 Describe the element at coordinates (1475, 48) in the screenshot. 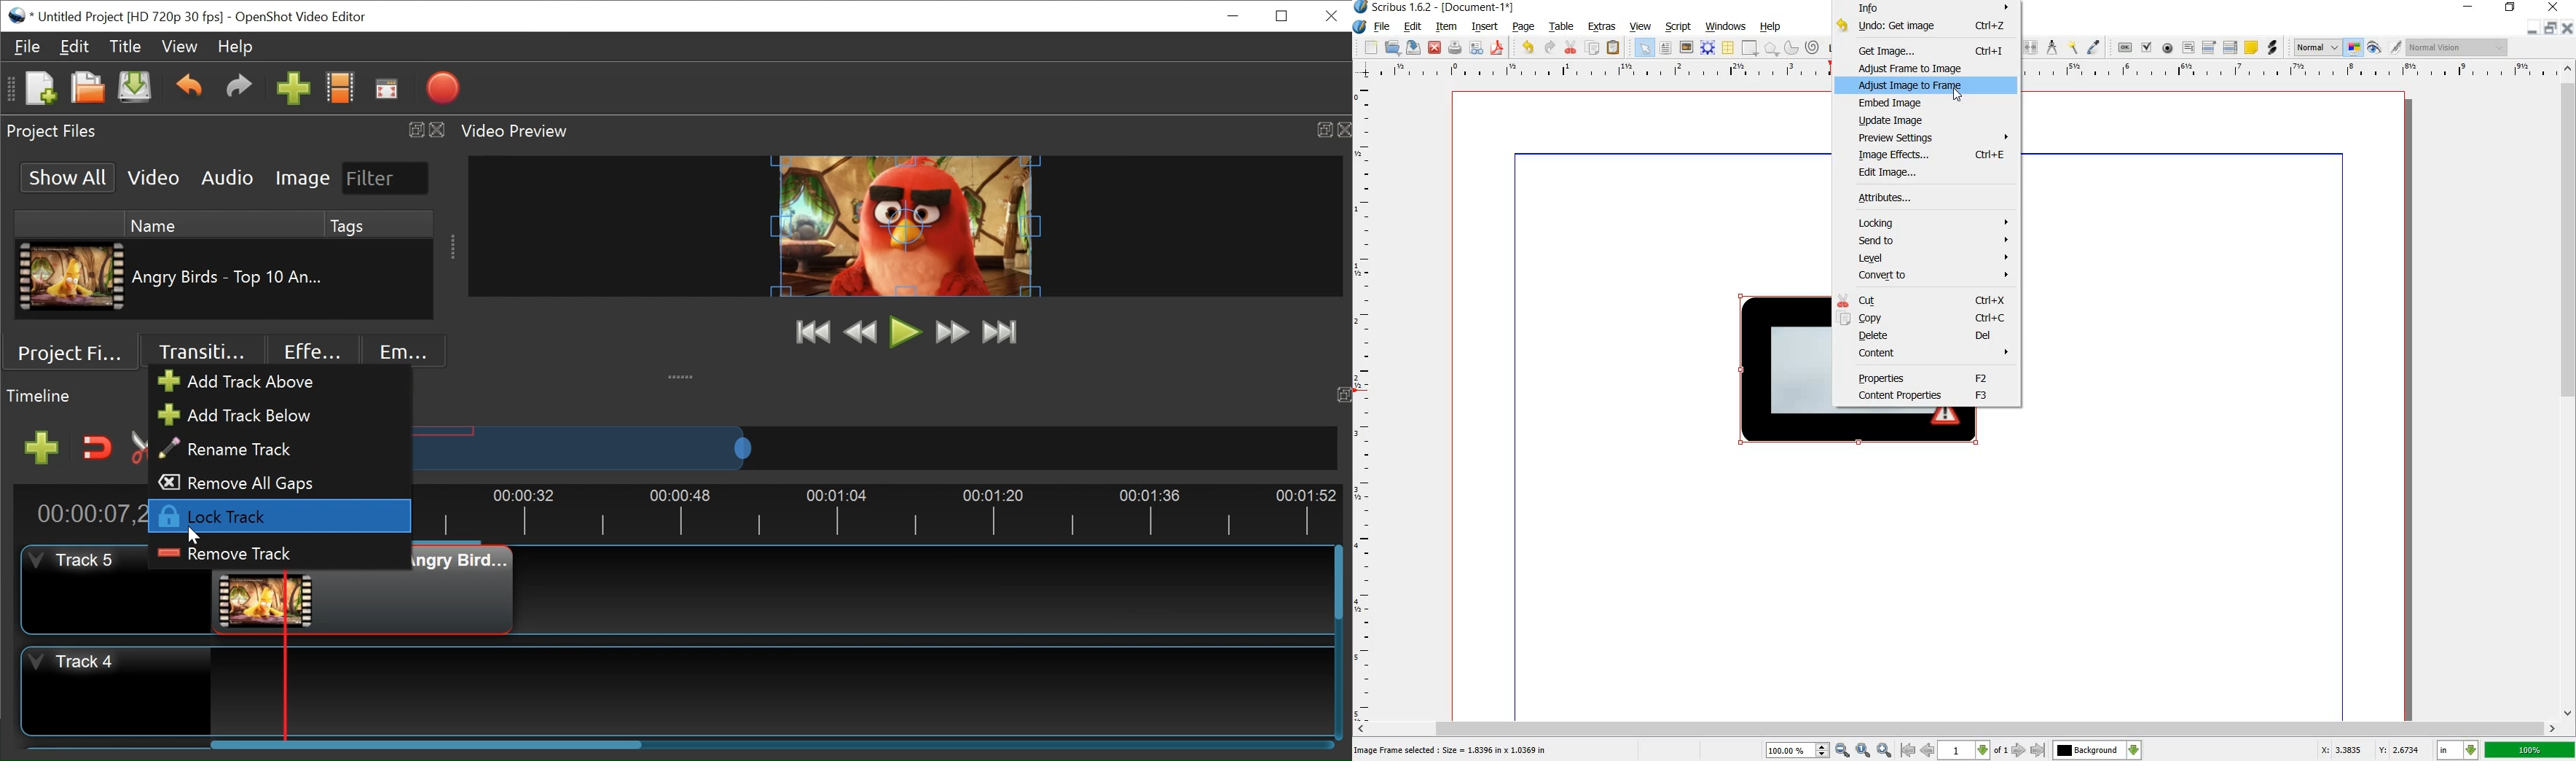

I see `preflight verifier` at that location.